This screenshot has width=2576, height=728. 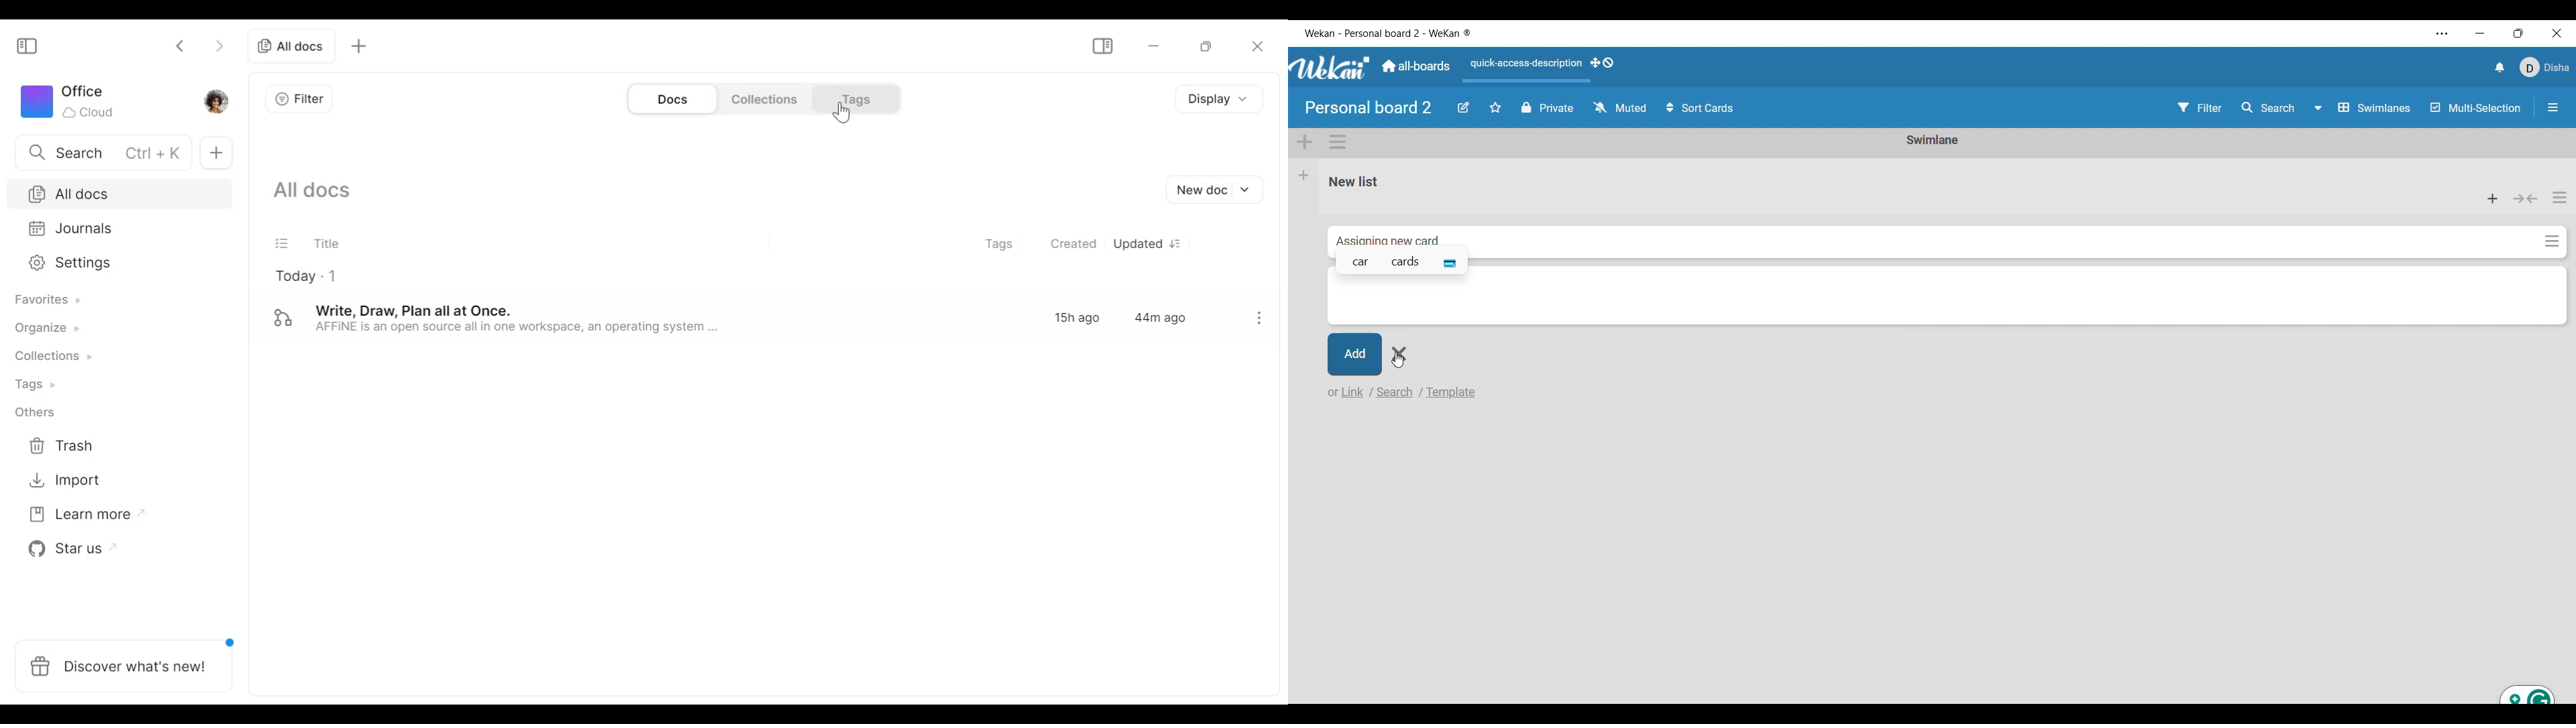 I want to click on Tags, so click(x=1002, y=245).